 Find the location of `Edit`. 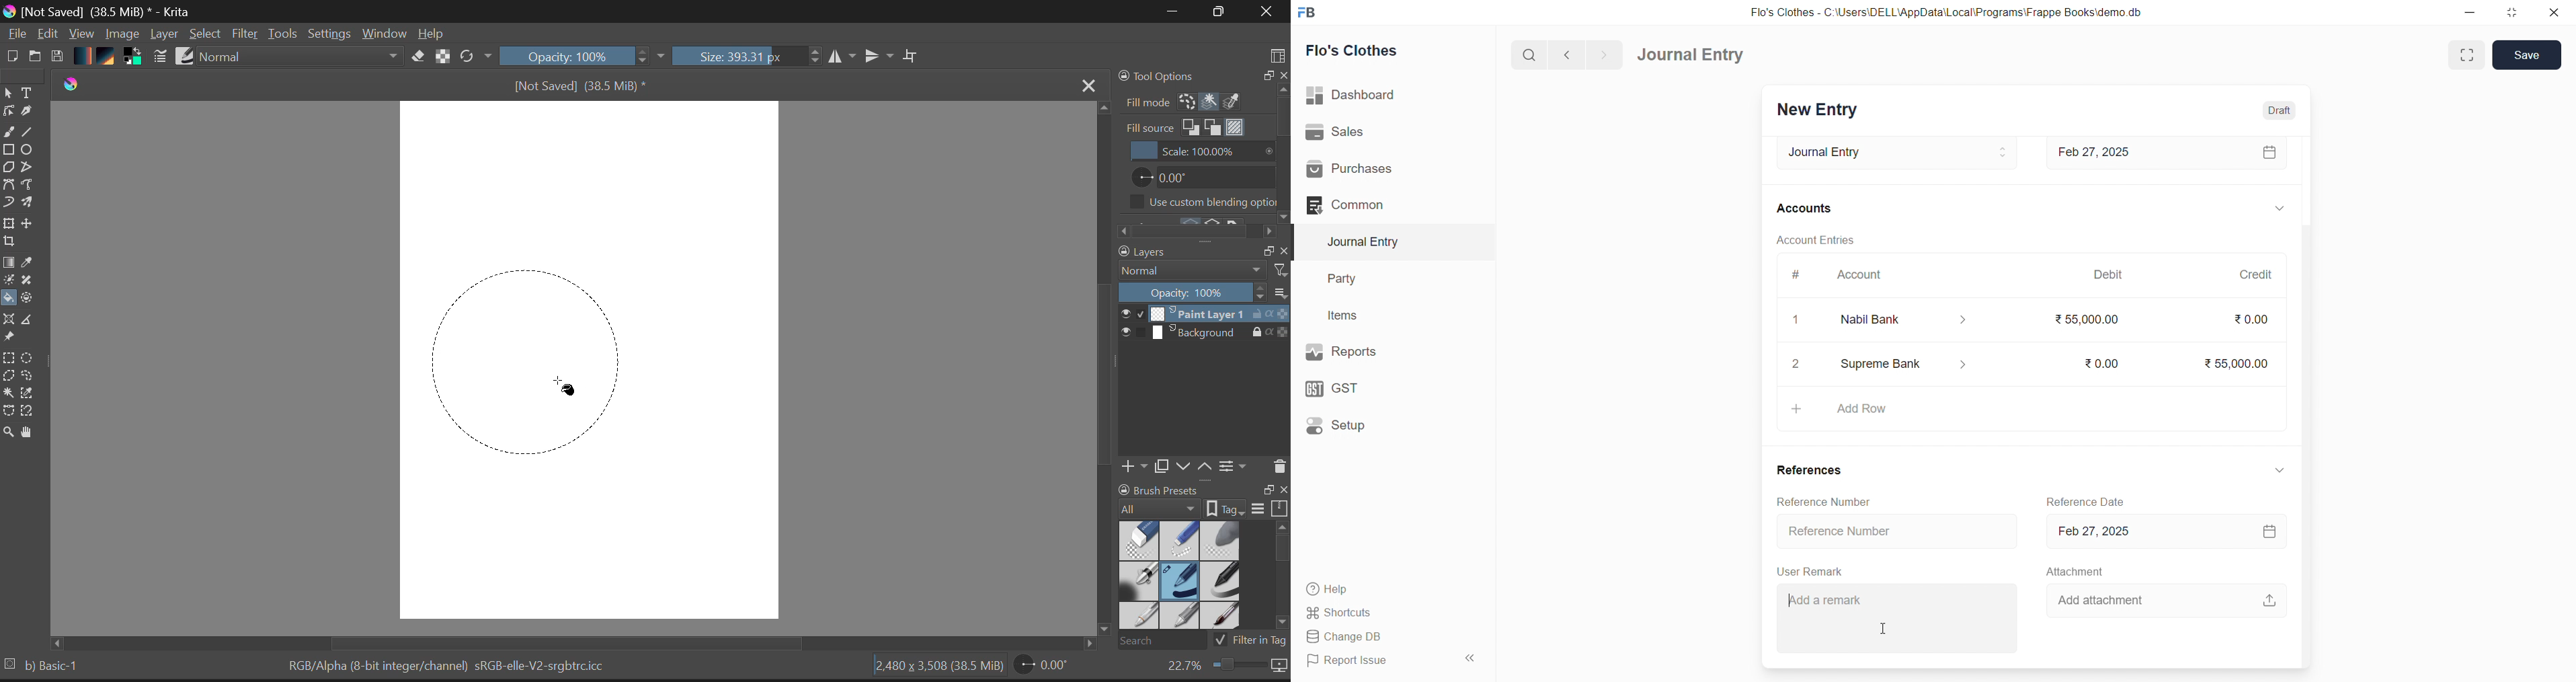

Edit is located at coordinates (49, 34).